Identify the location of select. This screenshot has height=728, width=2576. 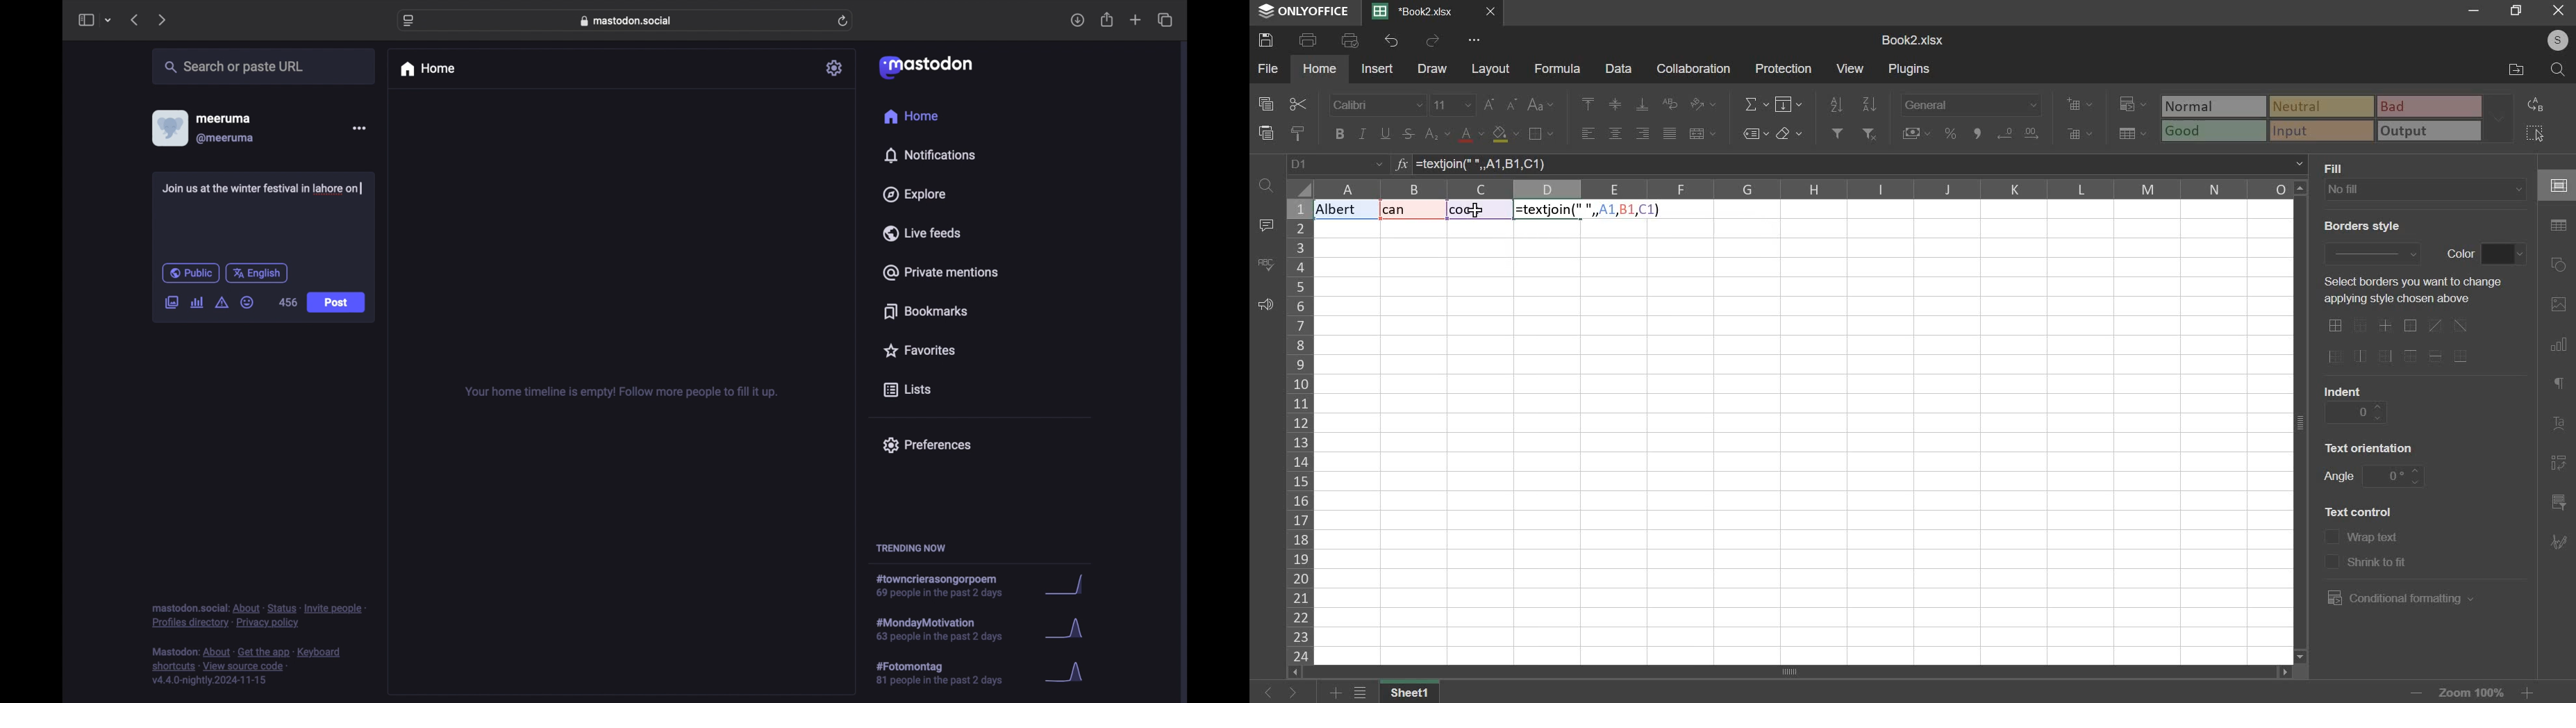
(2543, 133).